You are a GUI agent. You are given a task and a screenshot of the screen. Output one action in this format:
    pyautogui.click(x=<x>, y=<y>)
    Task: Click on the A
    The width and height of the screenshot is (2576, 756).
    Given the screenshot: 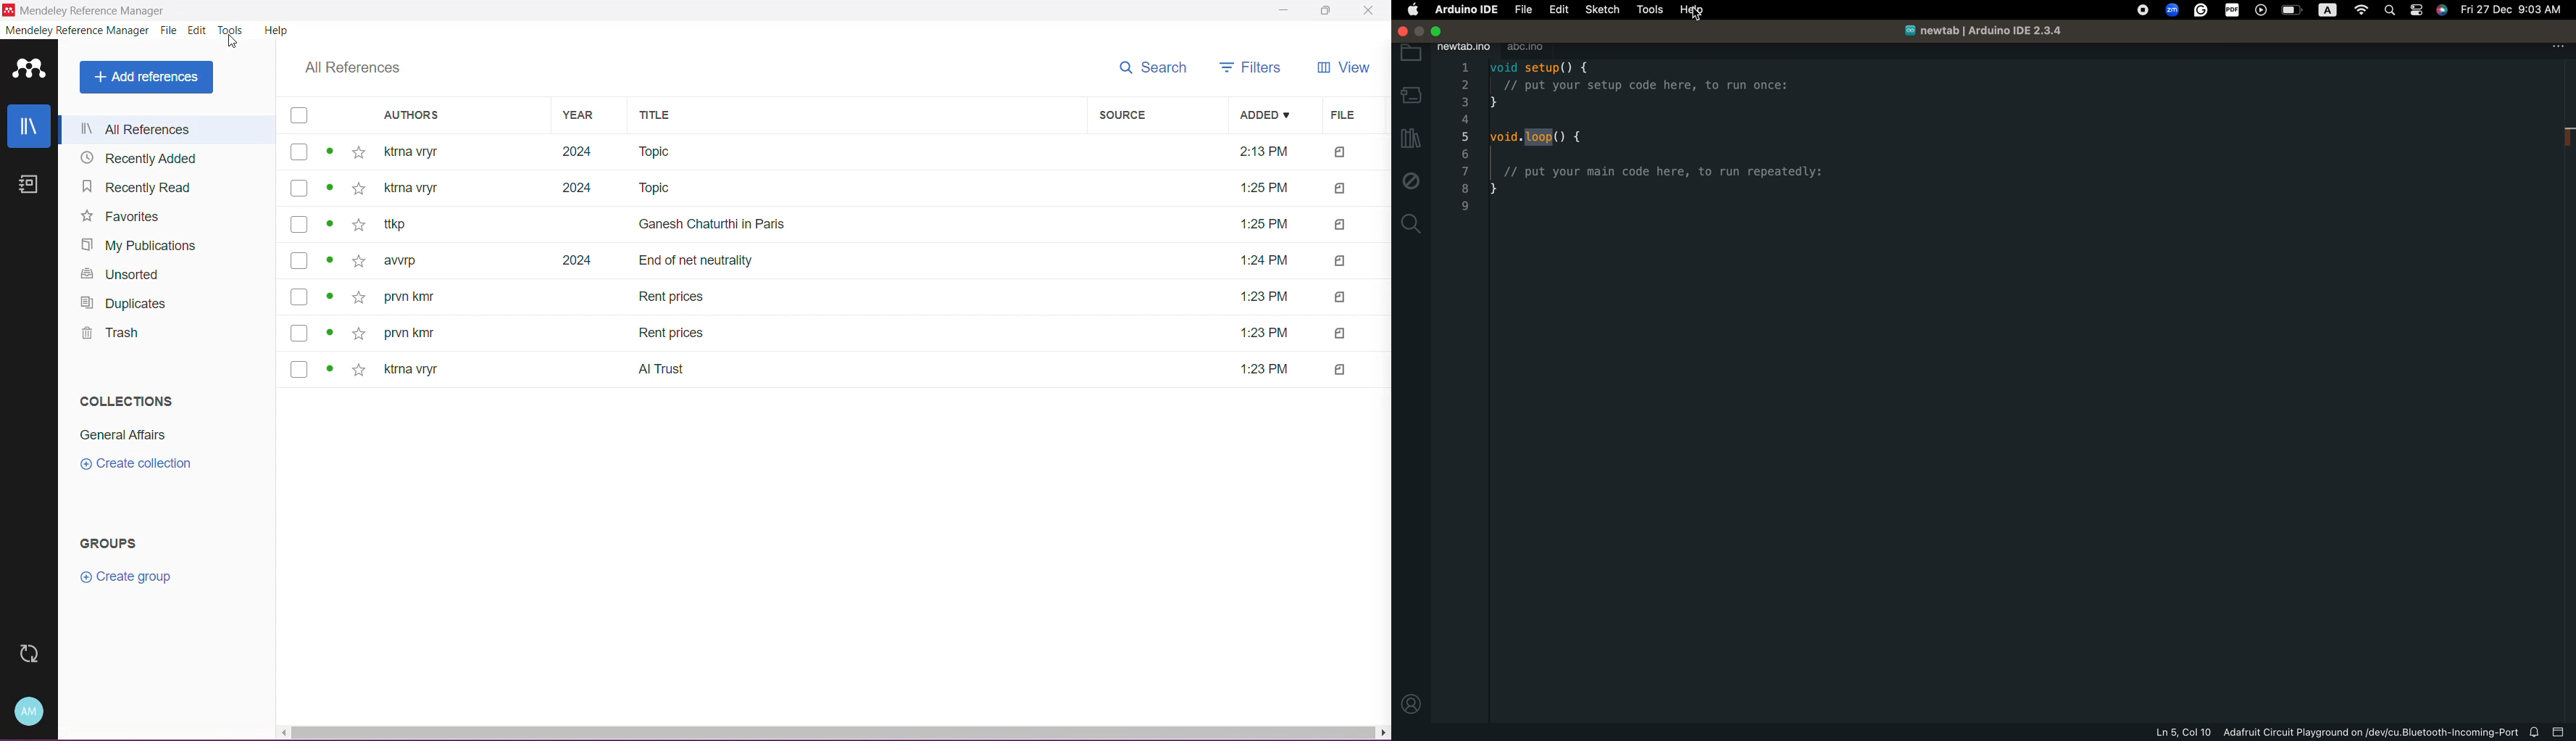 What is the action you would take?
    pyautogui.click(x=2326, y=9)
    